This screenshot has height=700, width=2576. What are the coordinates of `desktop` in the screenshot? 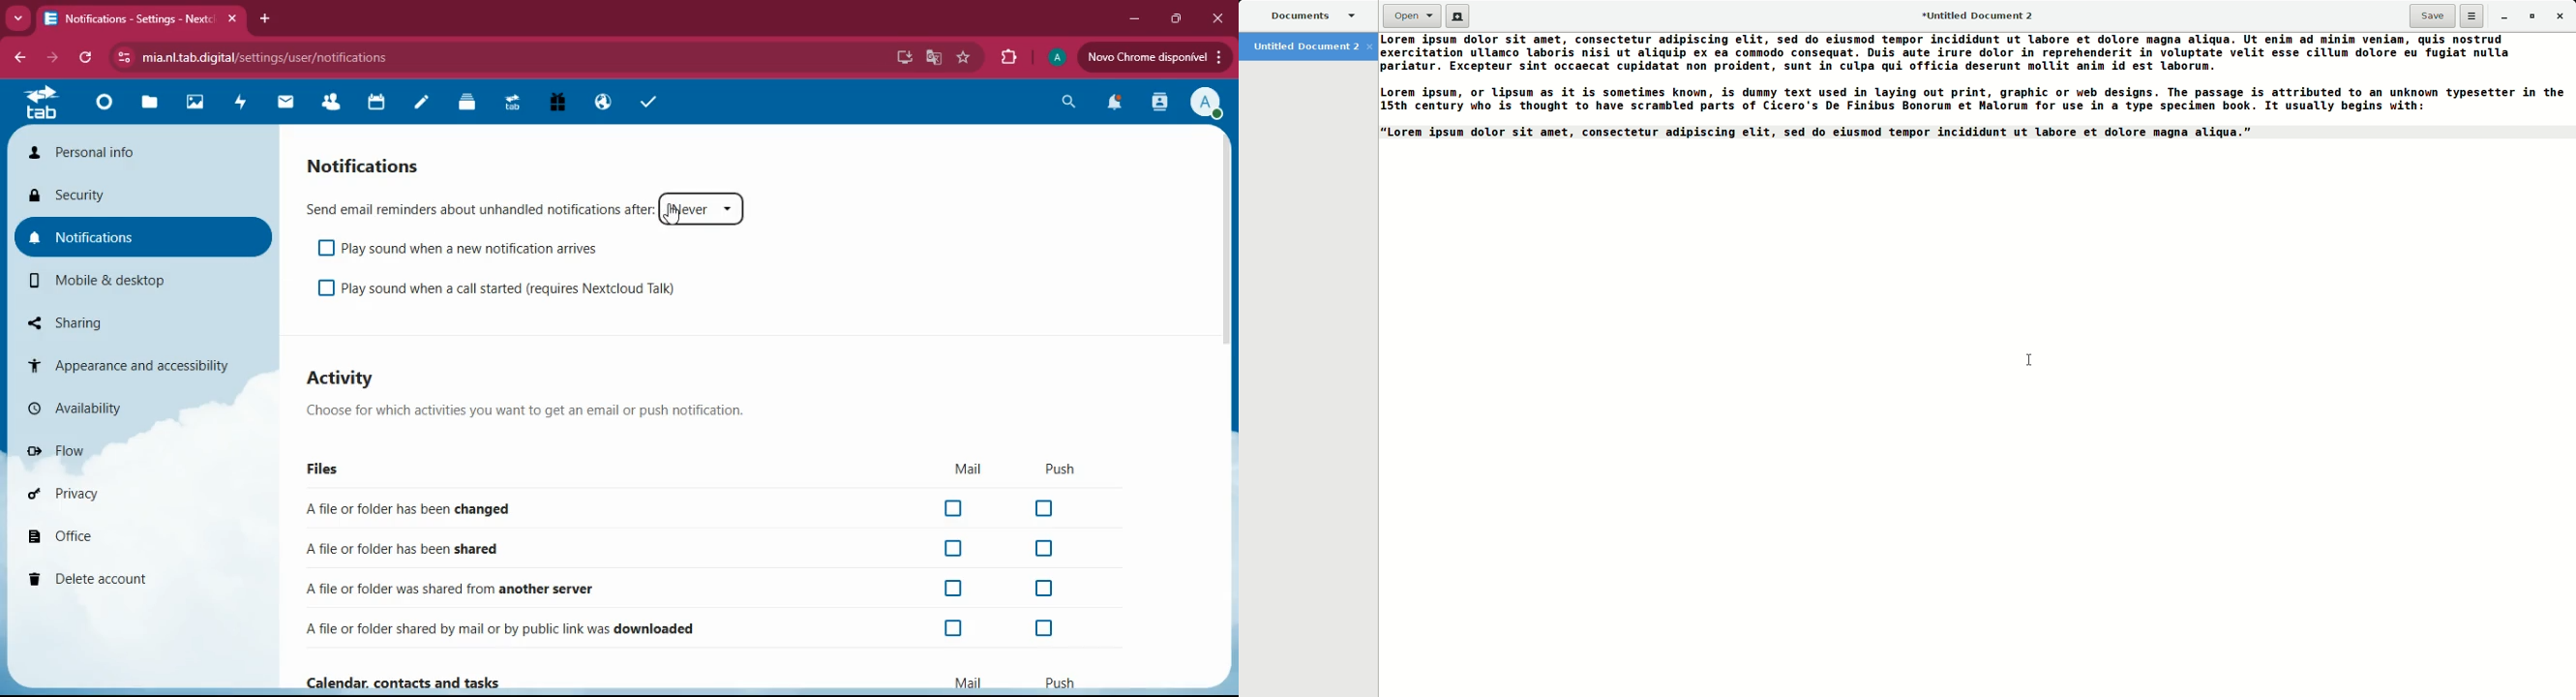 It's located at (902, 60).